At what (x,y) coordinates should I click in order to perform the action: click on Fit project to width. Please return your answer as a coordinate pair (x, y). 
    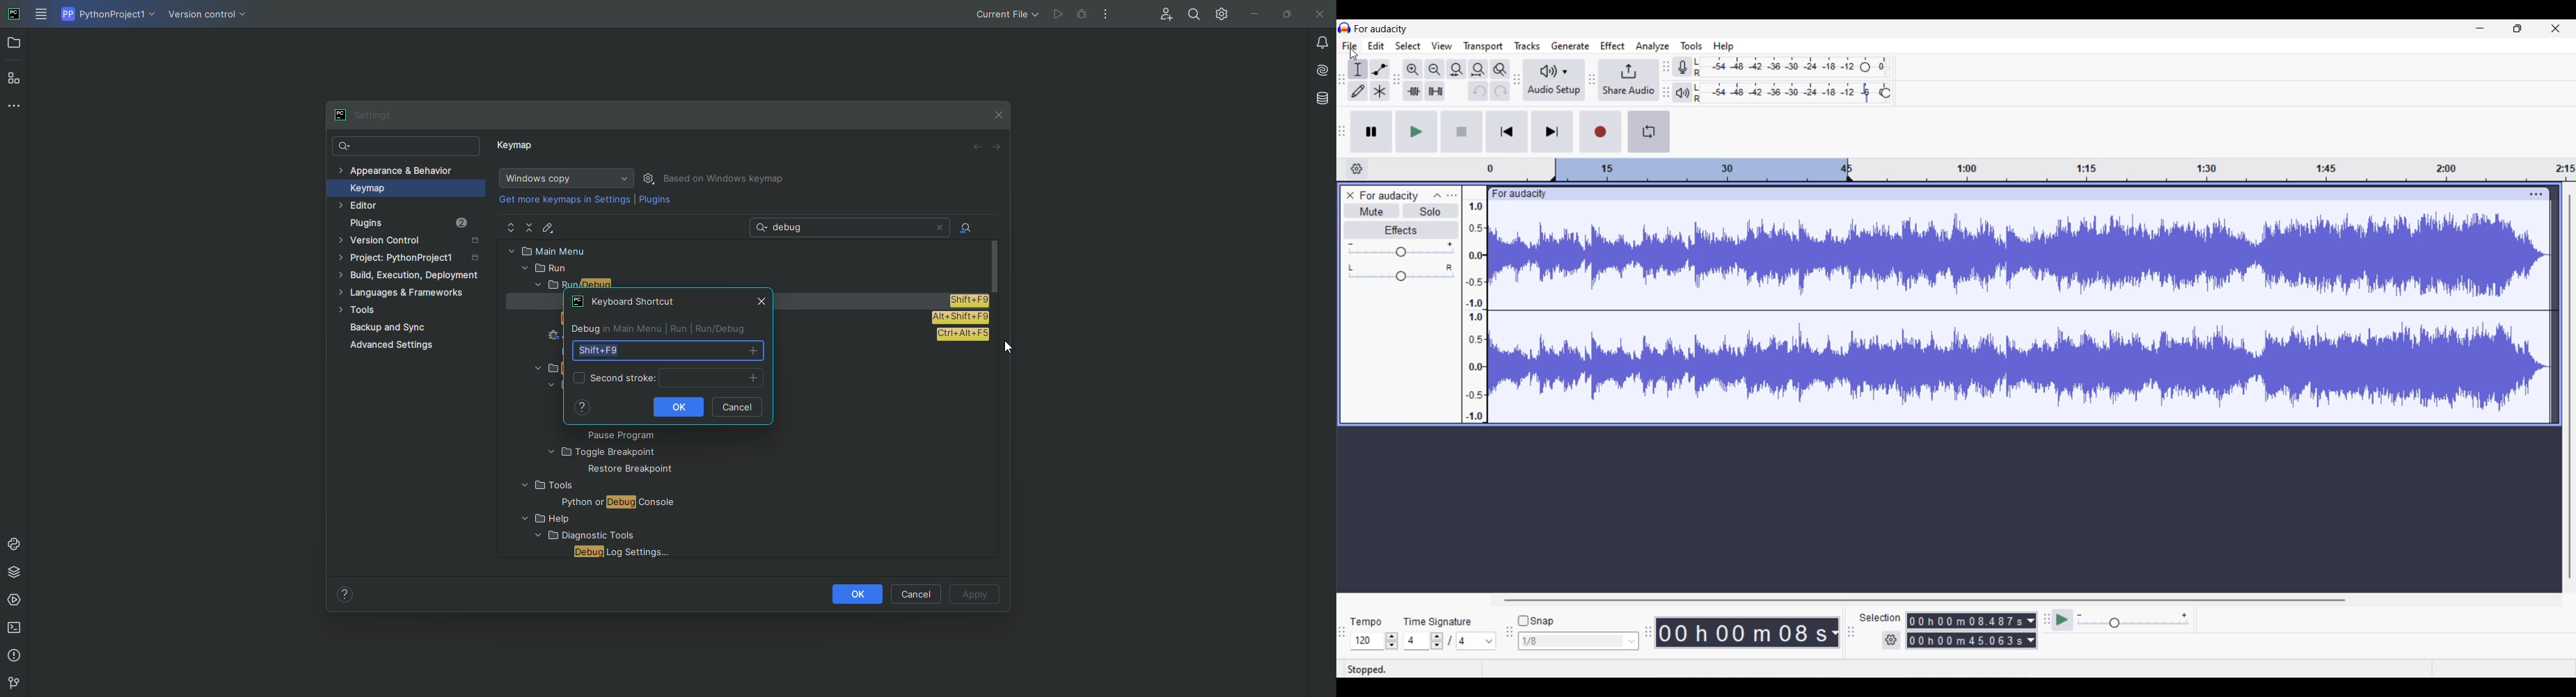
    Looking at the image, I should click on (1479, 70).